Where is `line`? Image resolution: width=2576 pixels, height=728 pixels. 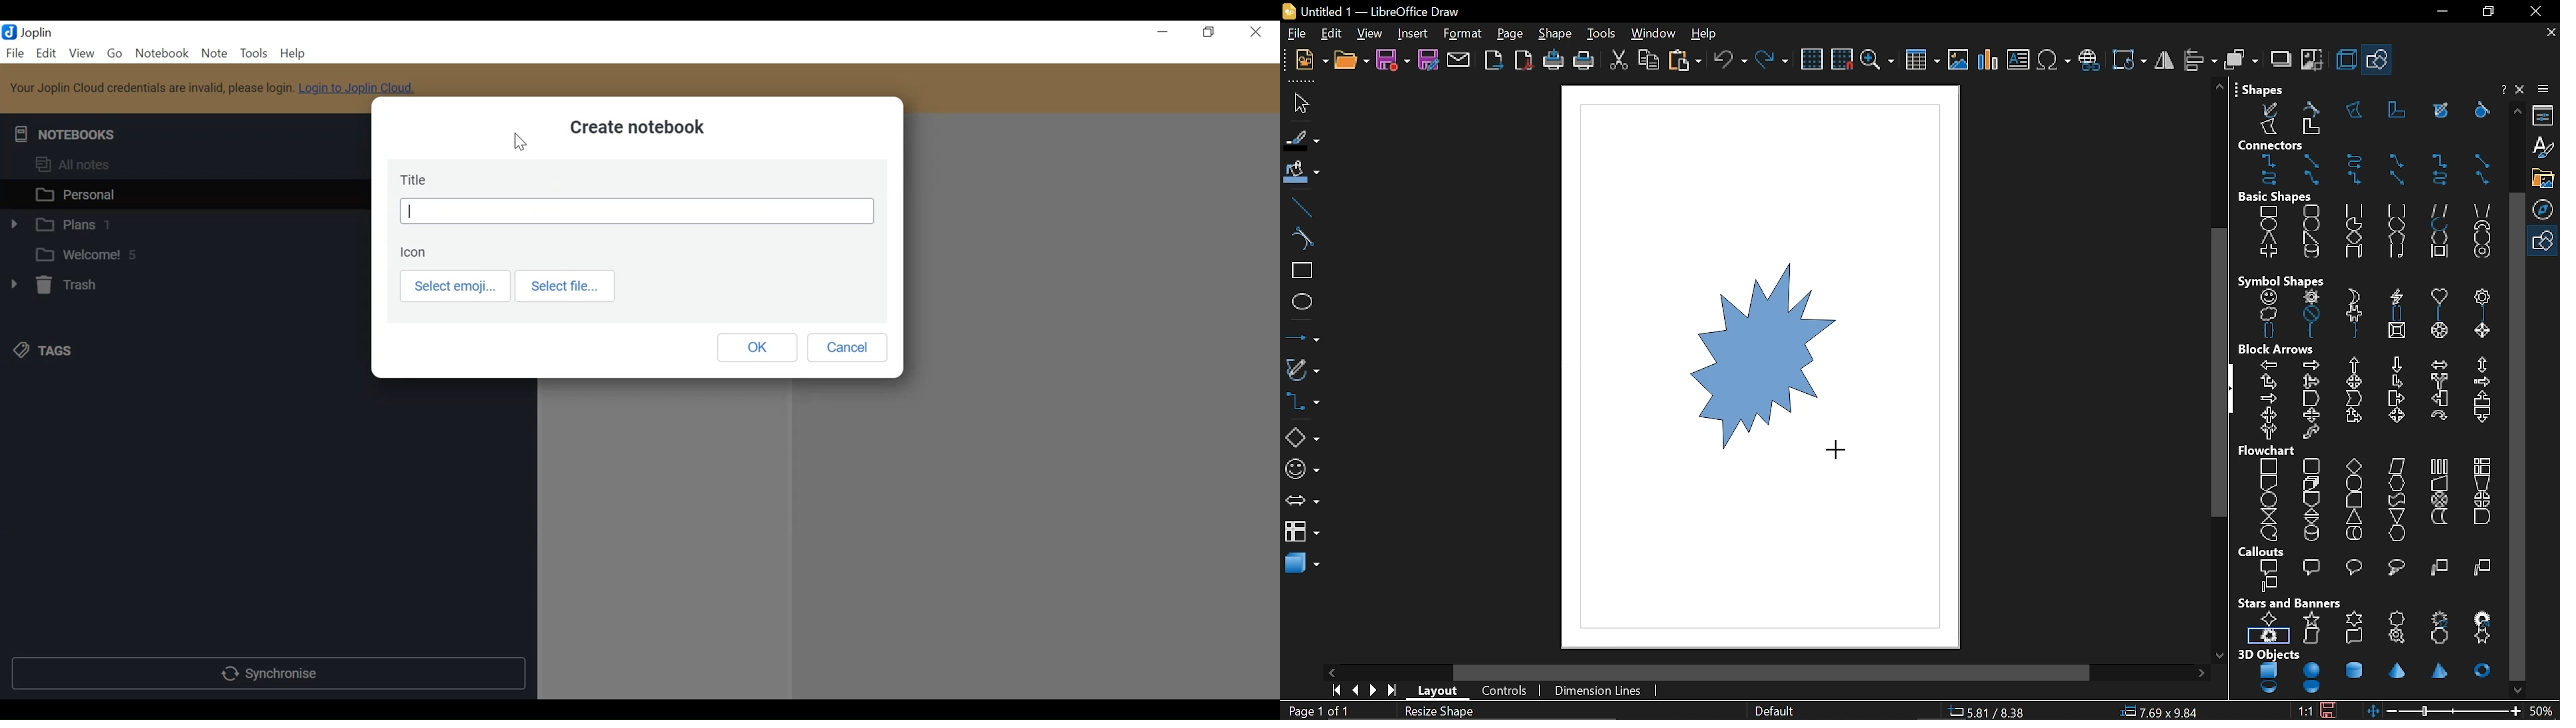
line is located at coordinates (1301, 208).